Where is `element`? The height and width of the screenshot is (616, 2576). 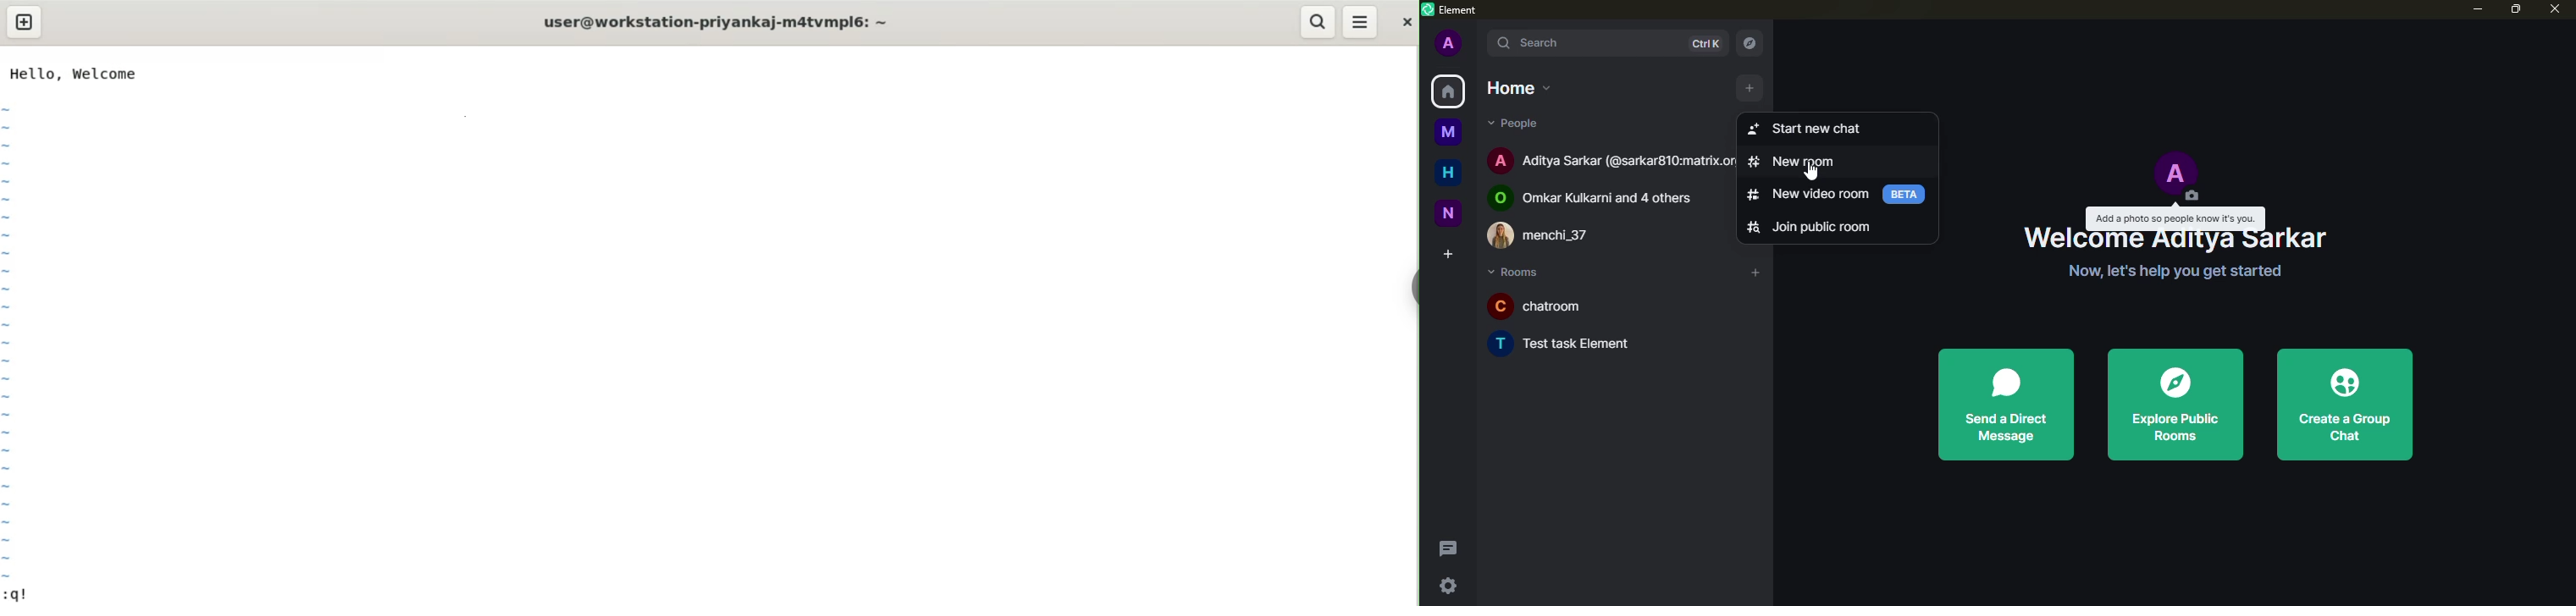
element is located at coordinates (1451, 10).